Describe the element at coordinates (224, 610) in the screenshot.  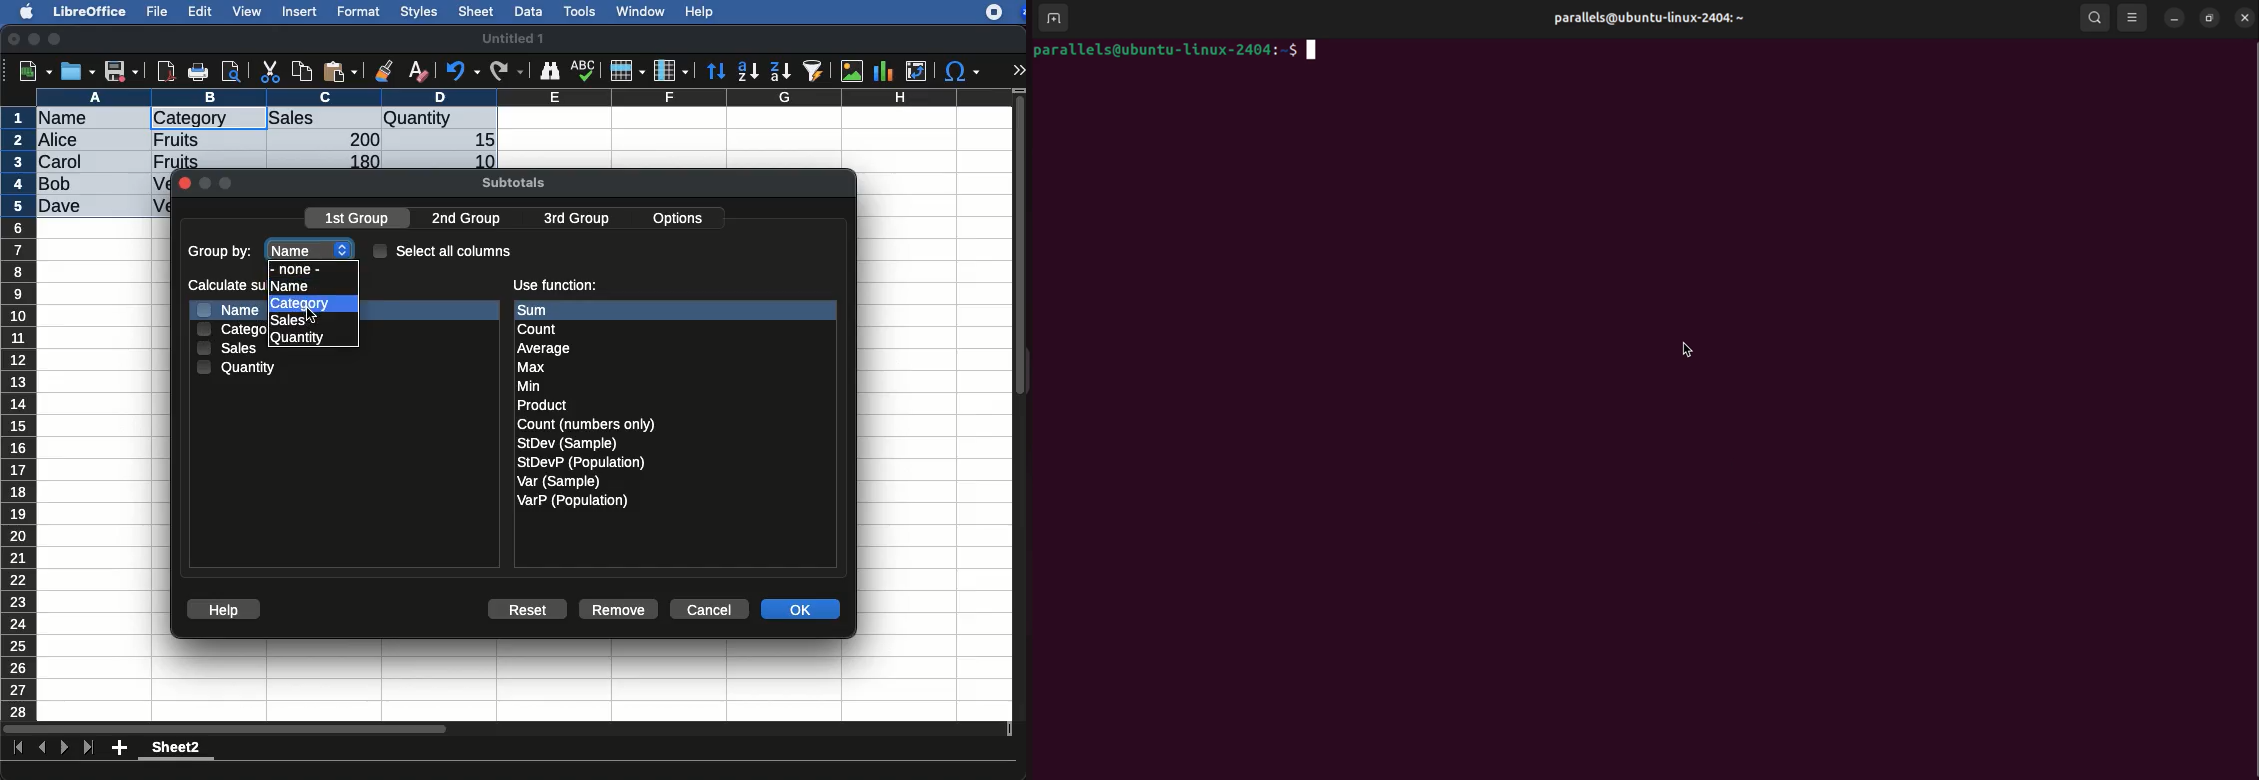
I see `help` at that location.